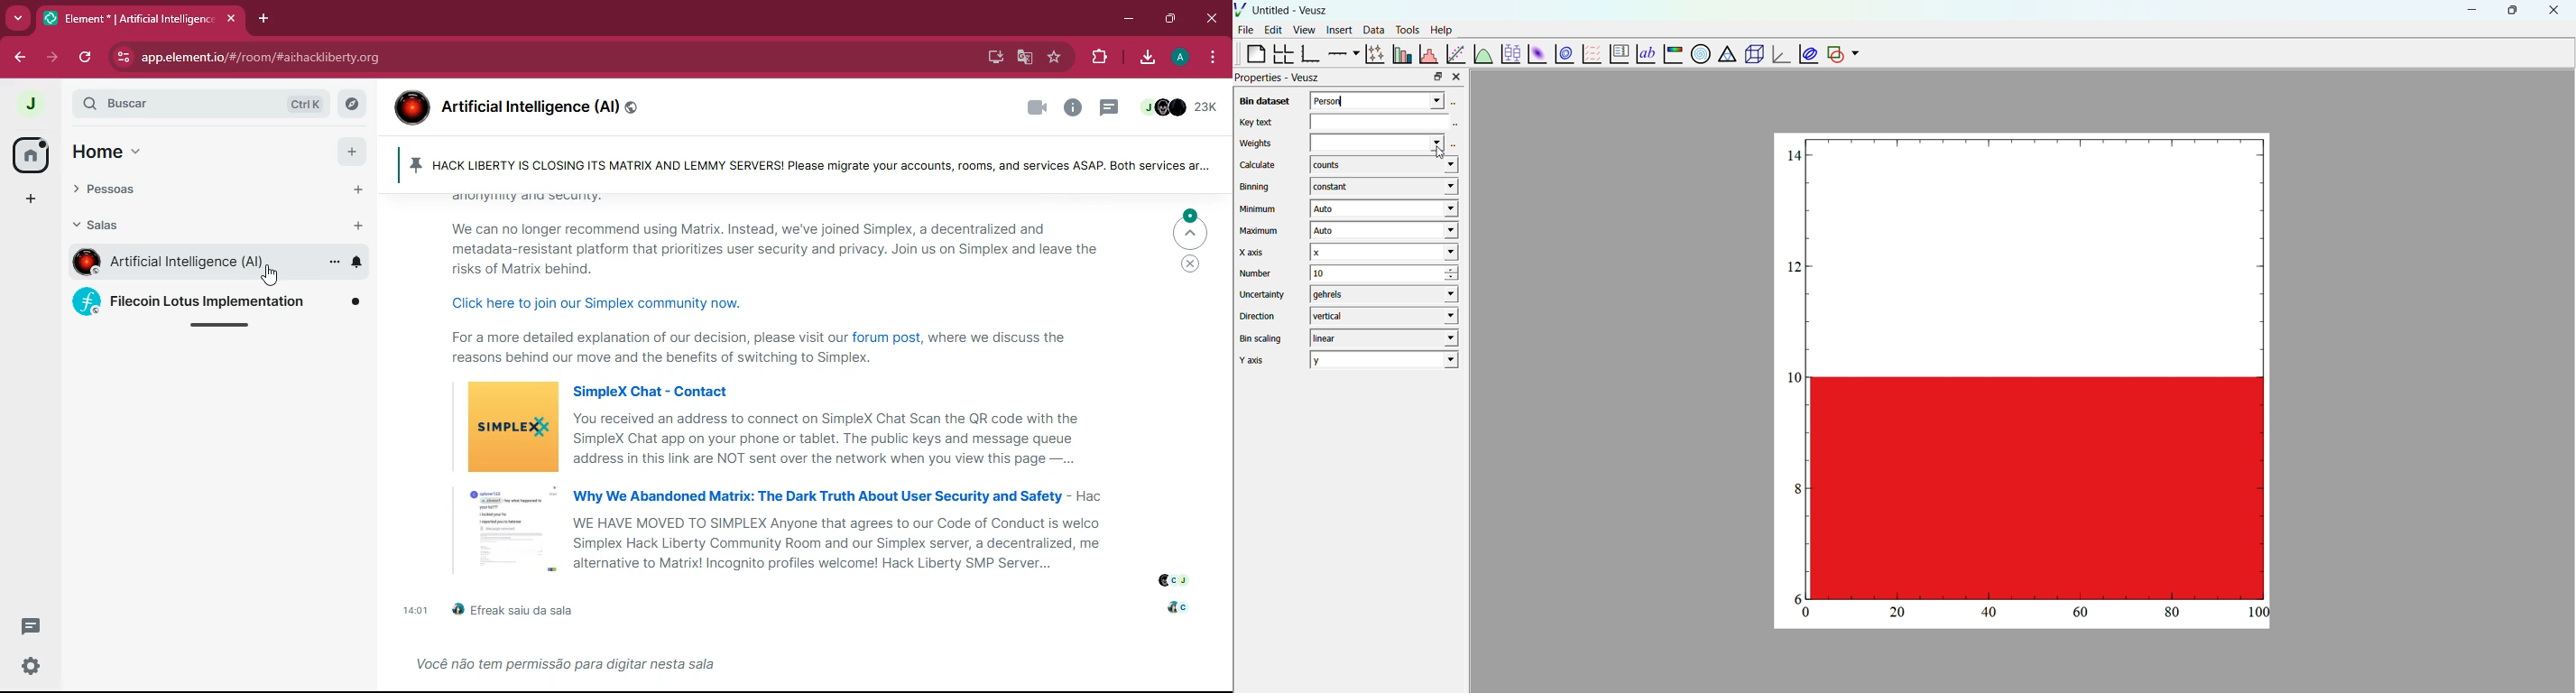 The height and width of the screenshot is (700, 2576). I want to click on simplex chat - contact, so click(651, 389).